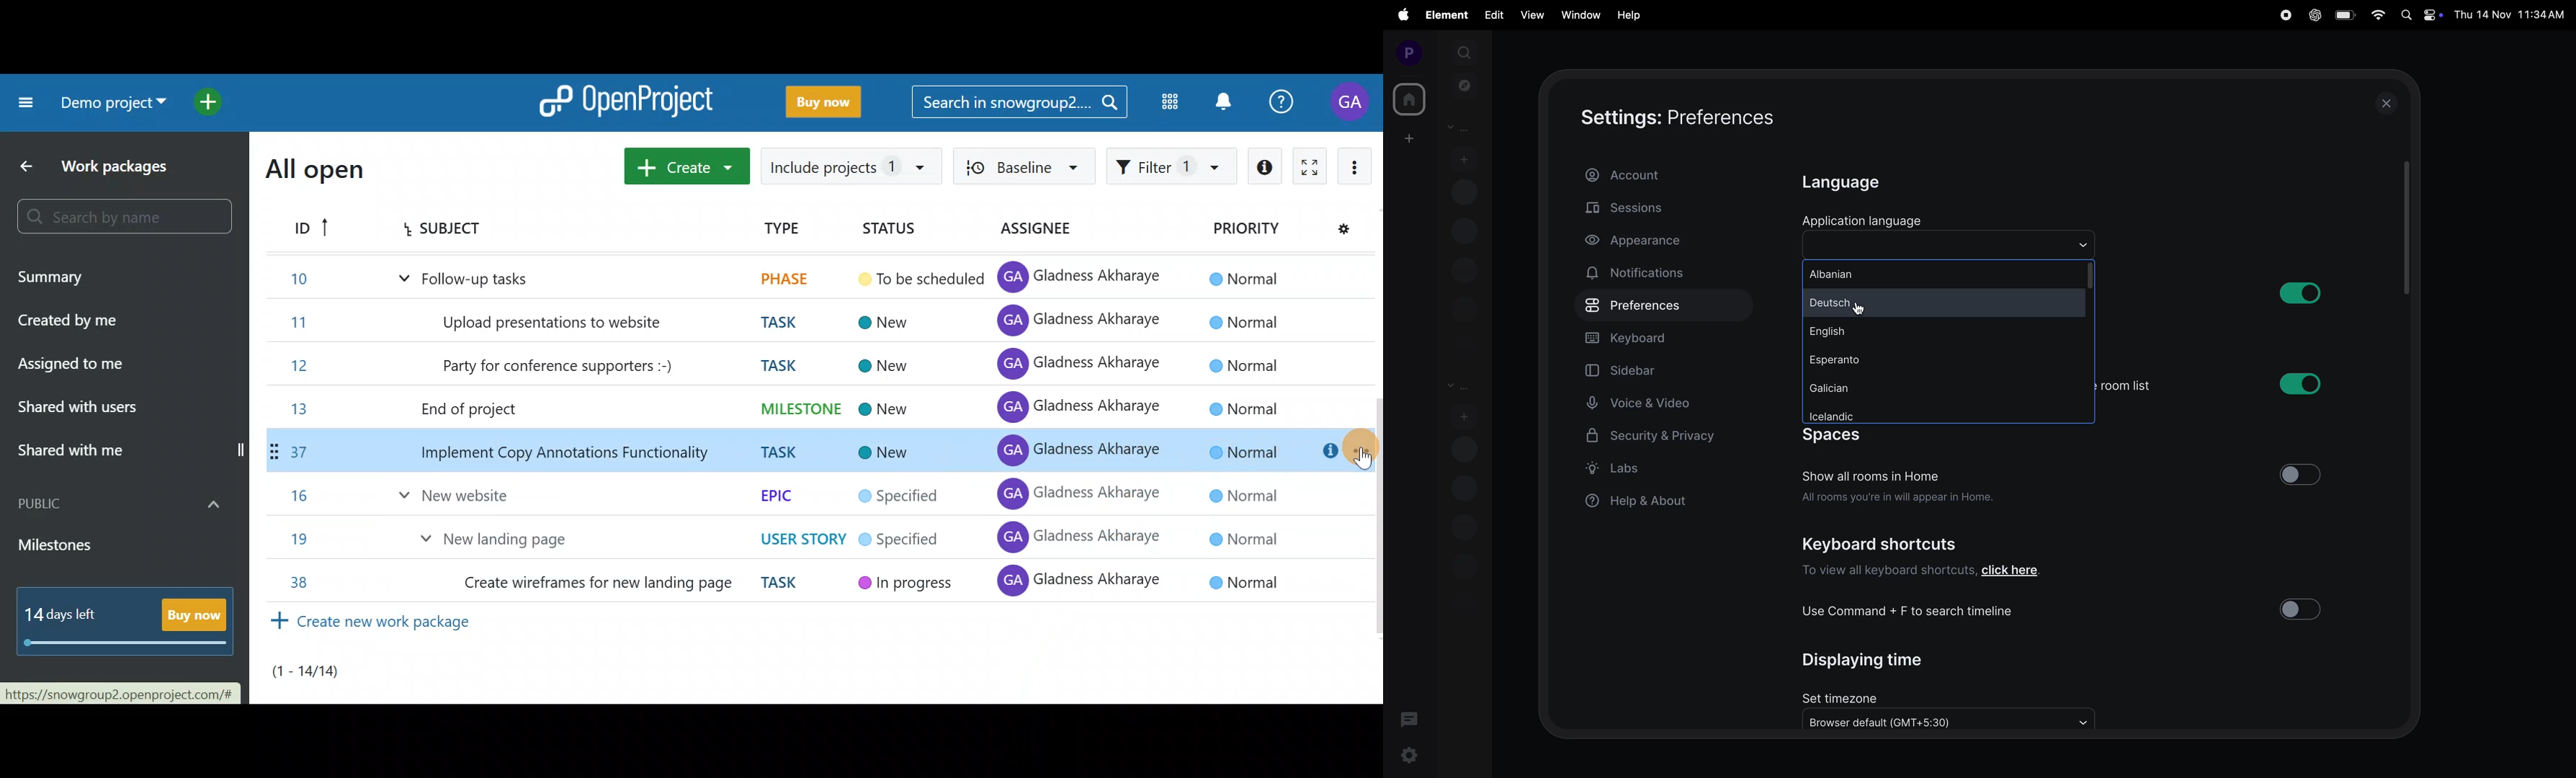 This screenshot has height=784, width=2576. Describe the element at coordinates (298, 497) in the screenshot. I see `16` at that location.